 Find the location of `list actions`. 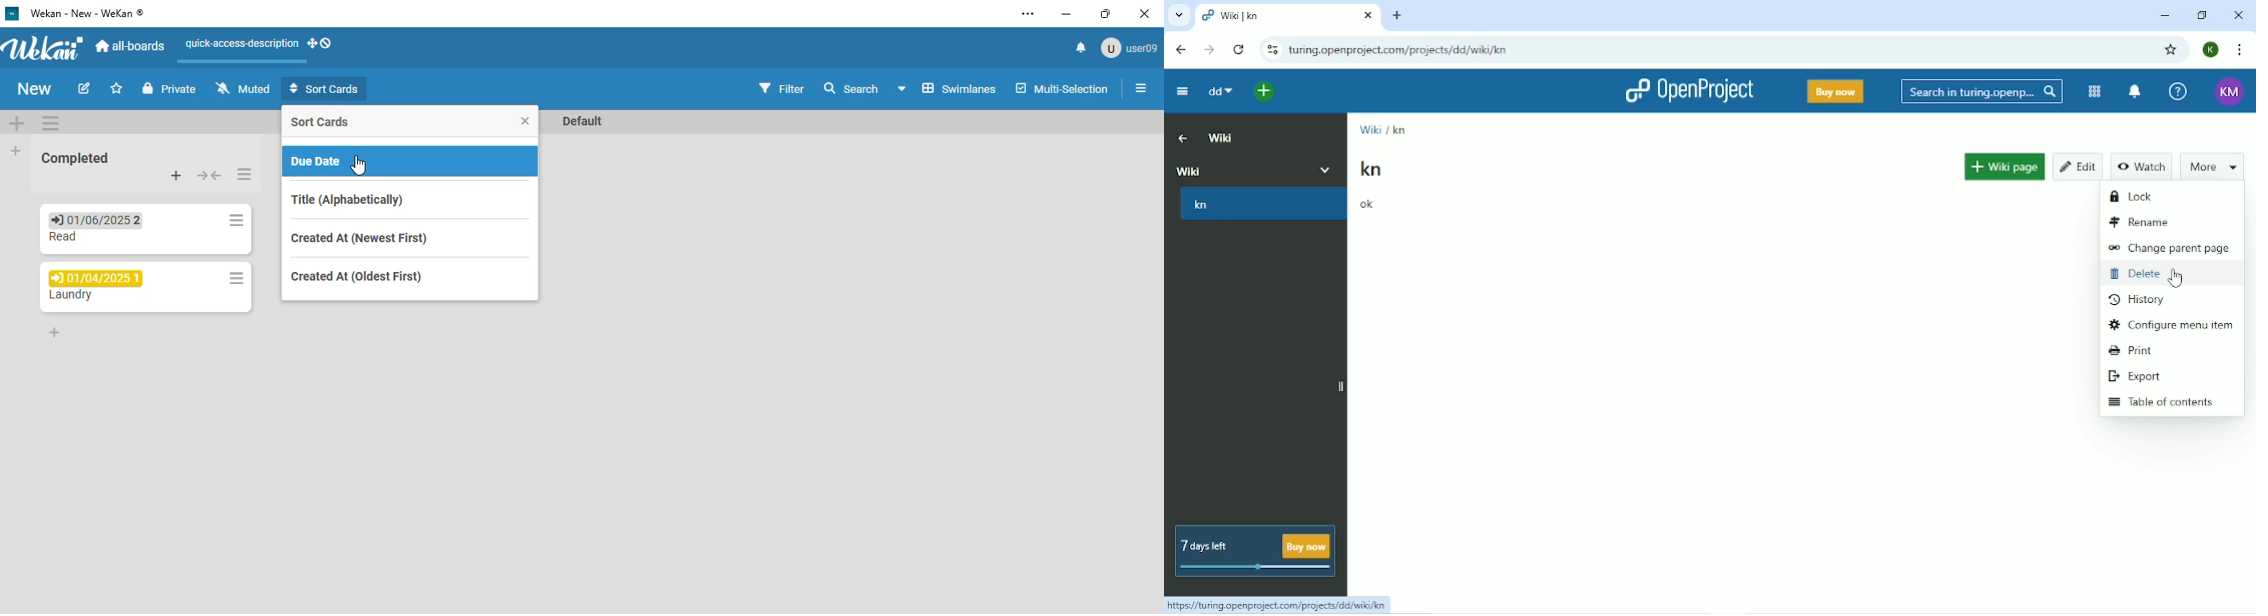

list actions is located at coordinates (245, 174).